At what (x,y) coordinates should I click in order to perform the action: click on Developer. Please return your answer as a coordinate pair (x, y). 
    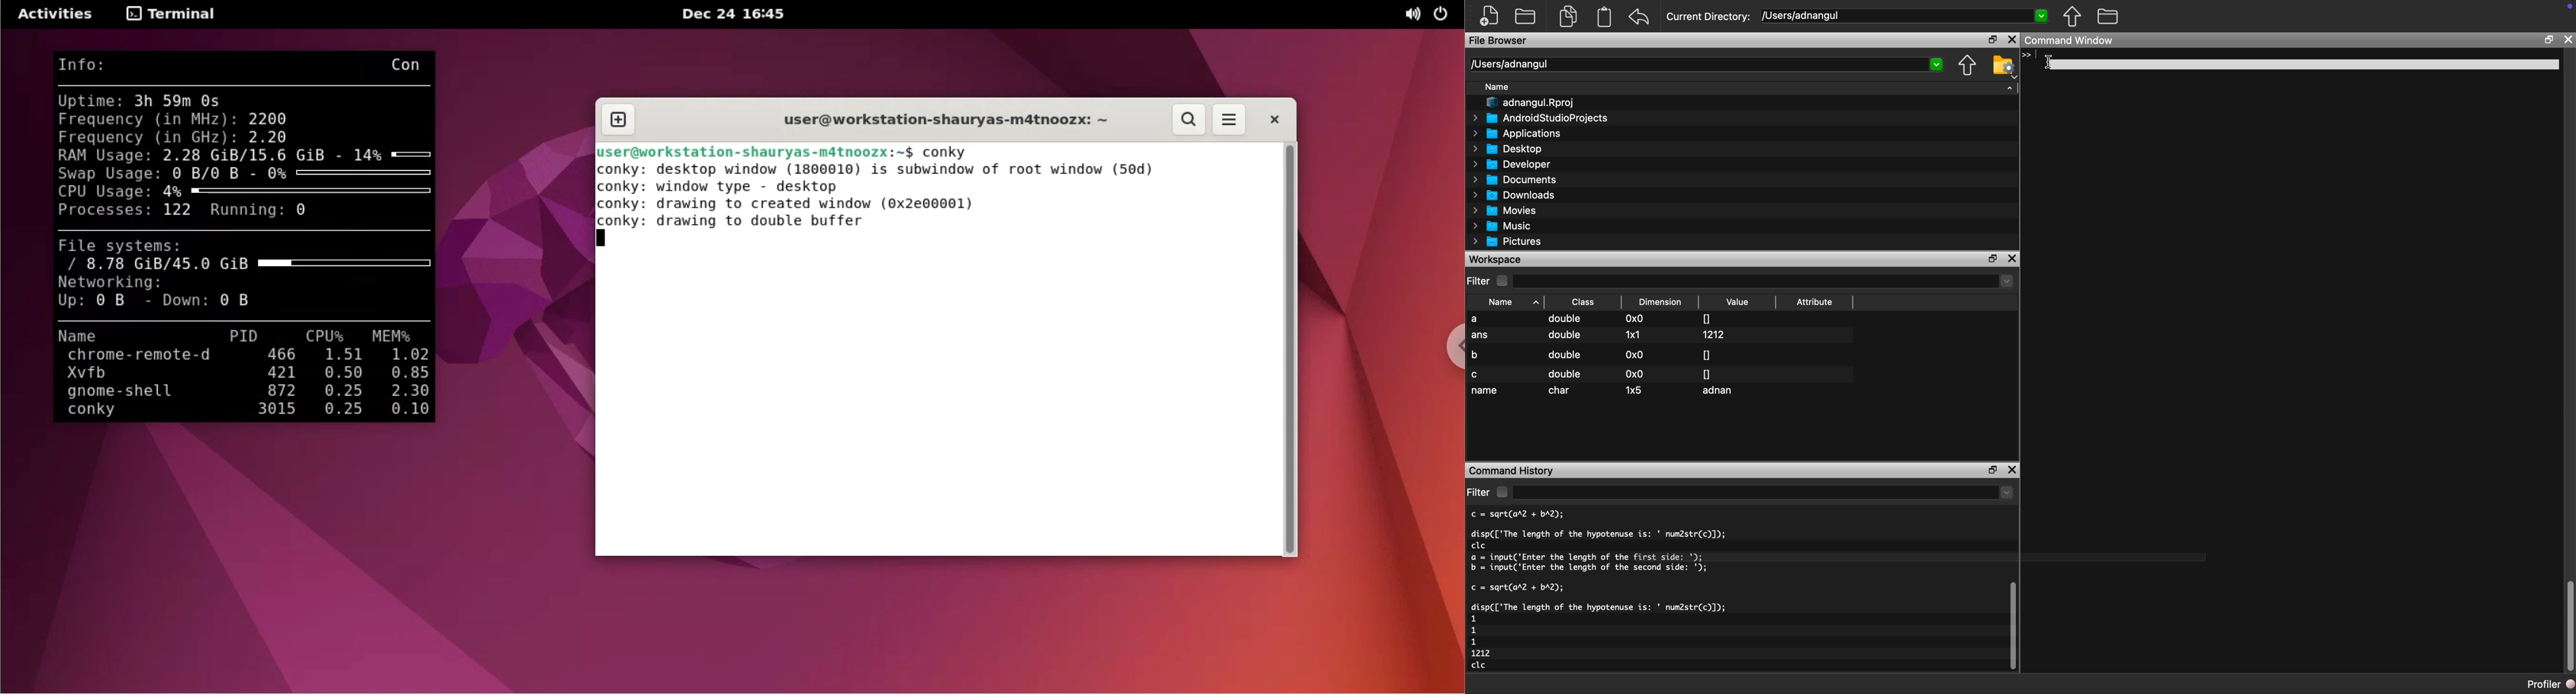
    Looking at the image, I should click on (1516, 164).